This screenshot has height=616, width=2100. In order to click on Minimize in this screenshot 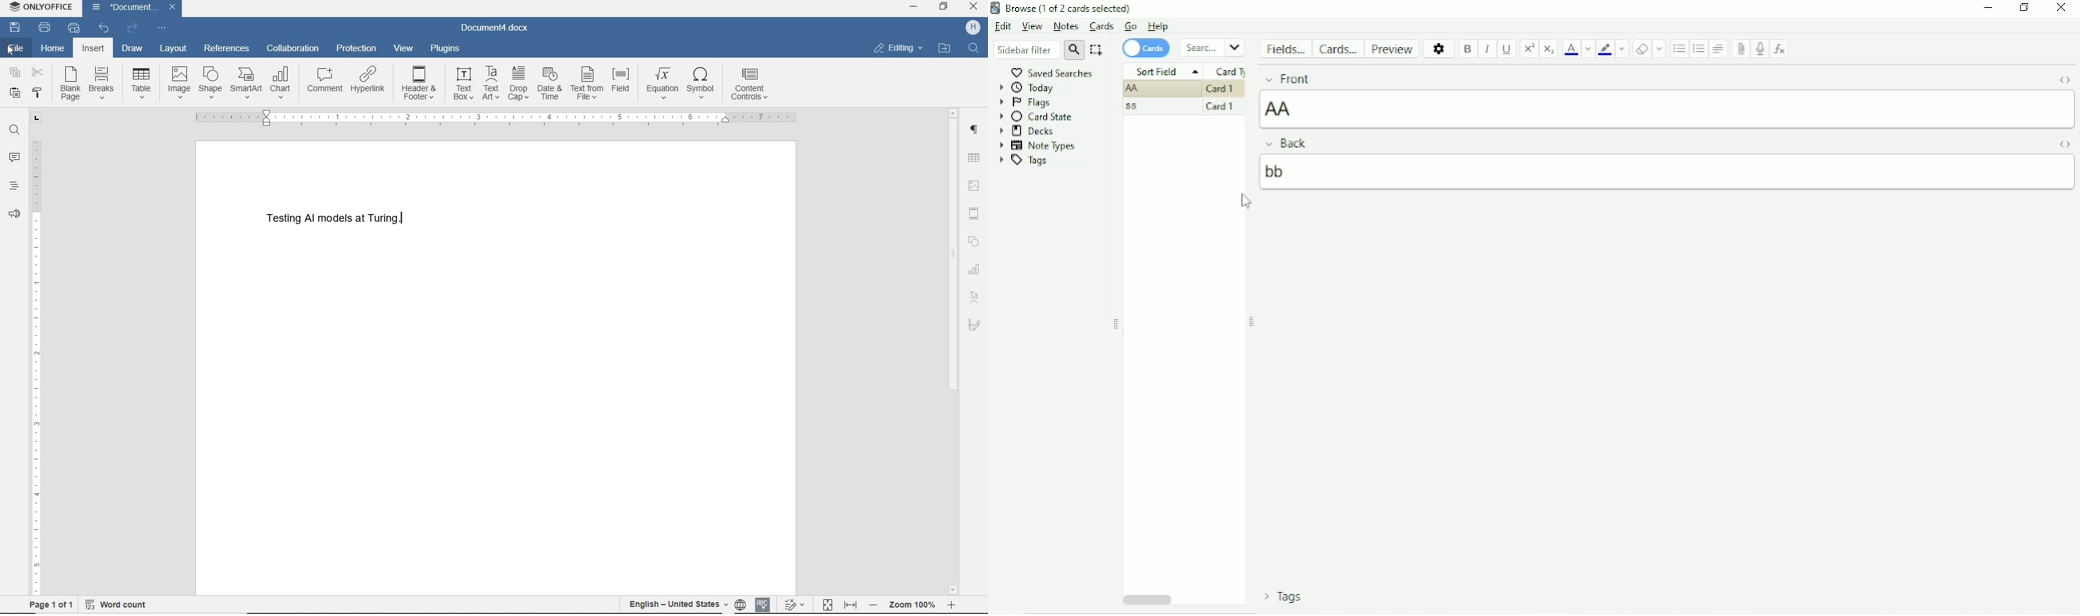, I will do `click(1986, 10)`.